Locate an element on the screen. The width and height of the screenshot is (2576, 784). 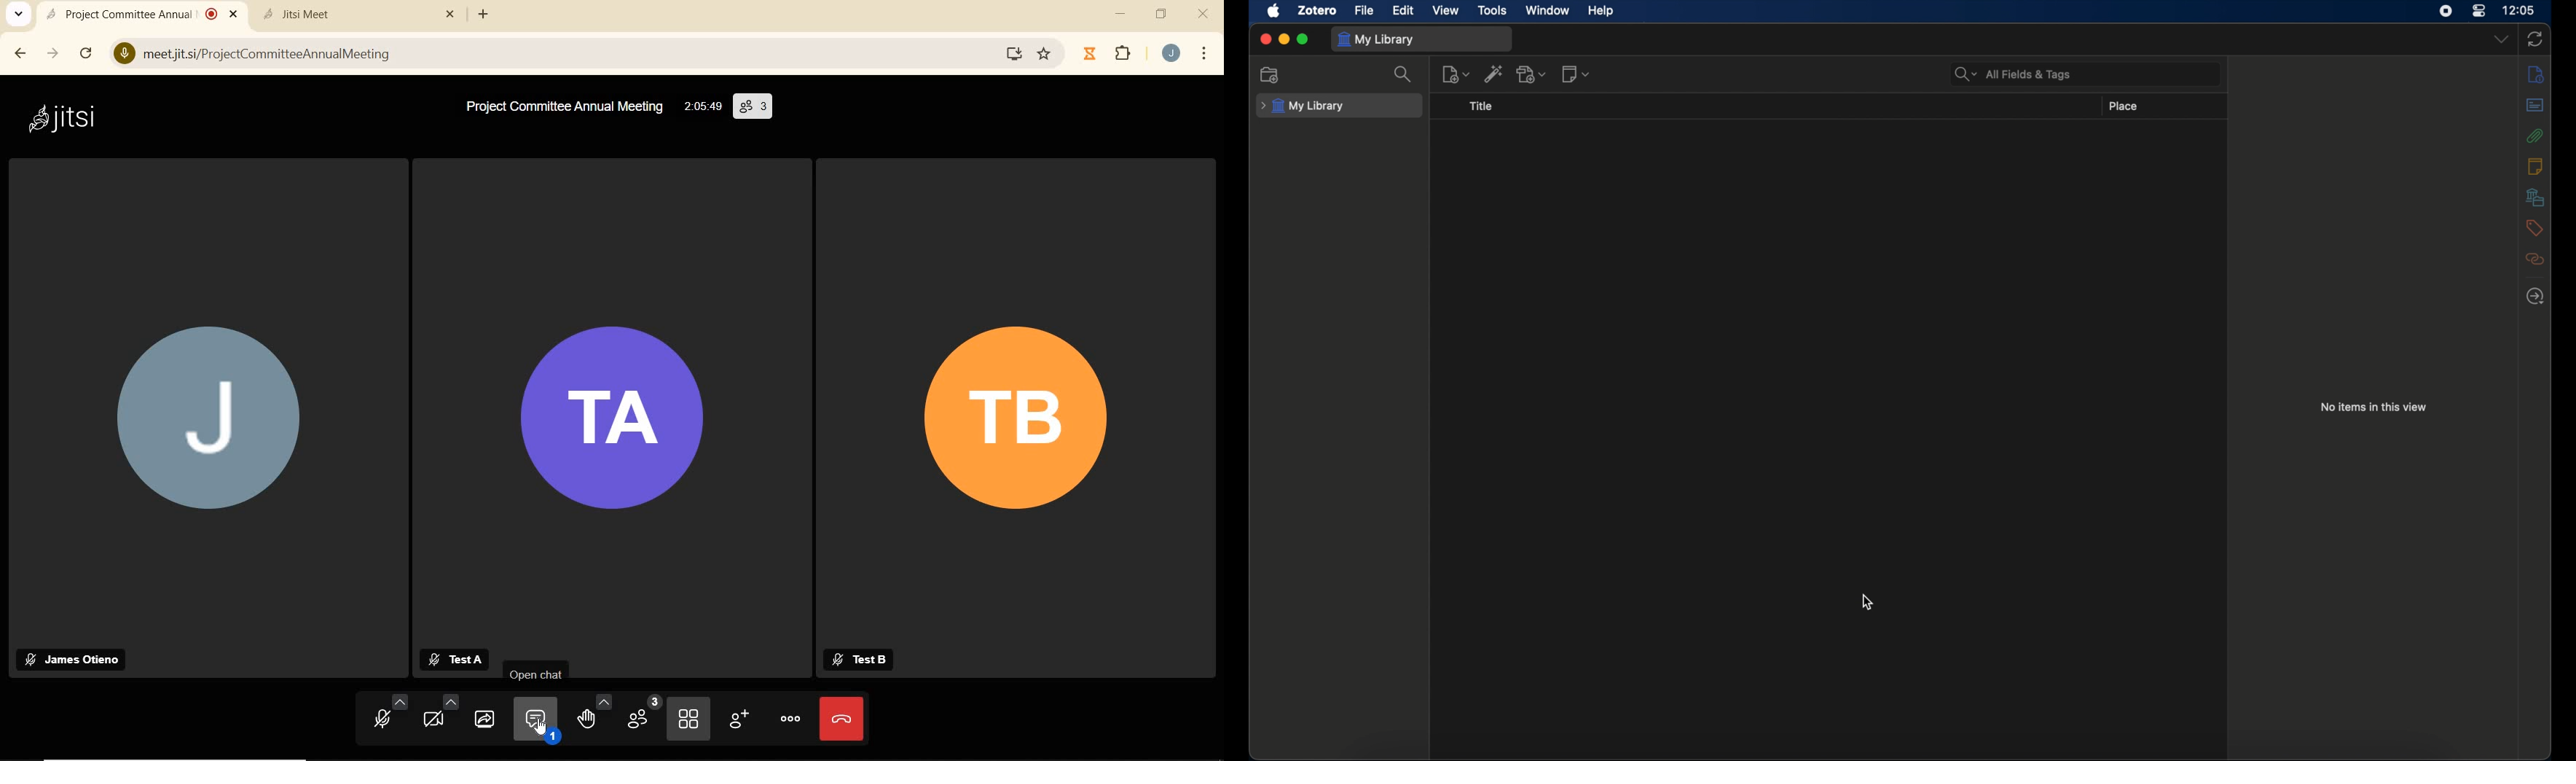
restore down is located at coordinates (1161, 15).